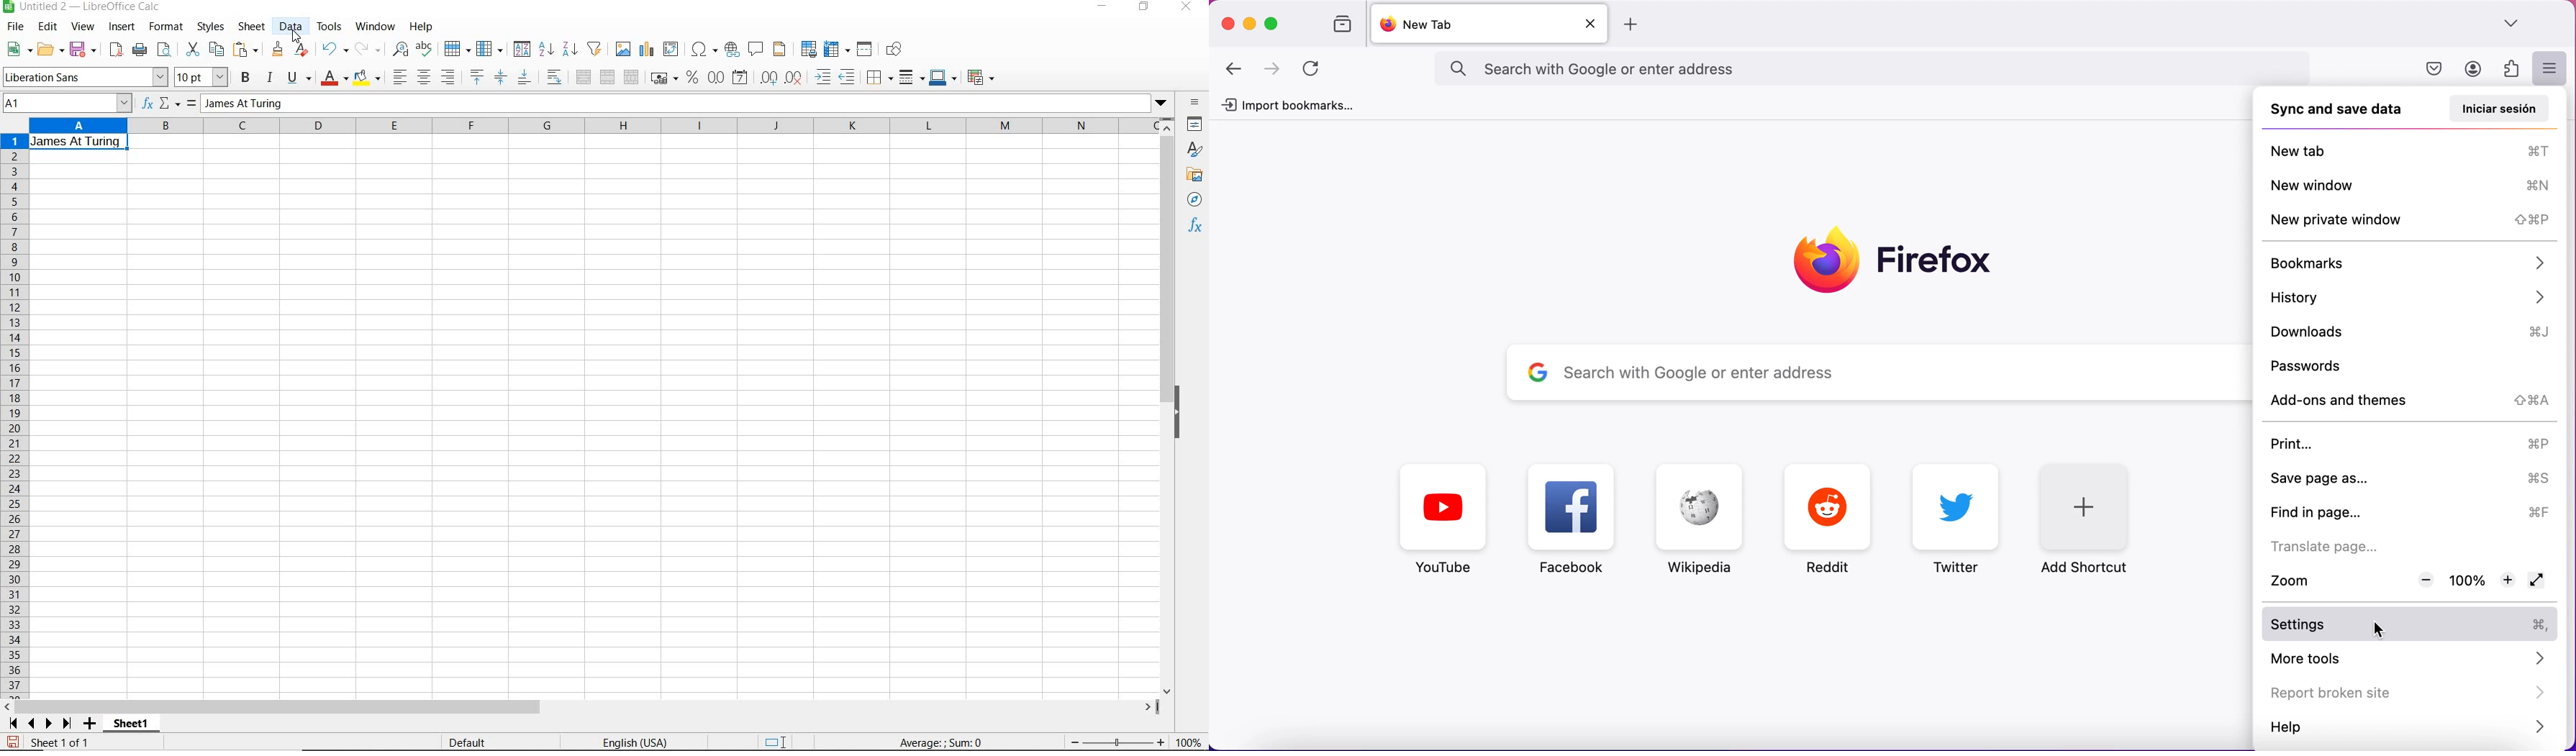  Describe the element at coordinates (502, 77) in the screenshot. I see `center vertically` at that location.